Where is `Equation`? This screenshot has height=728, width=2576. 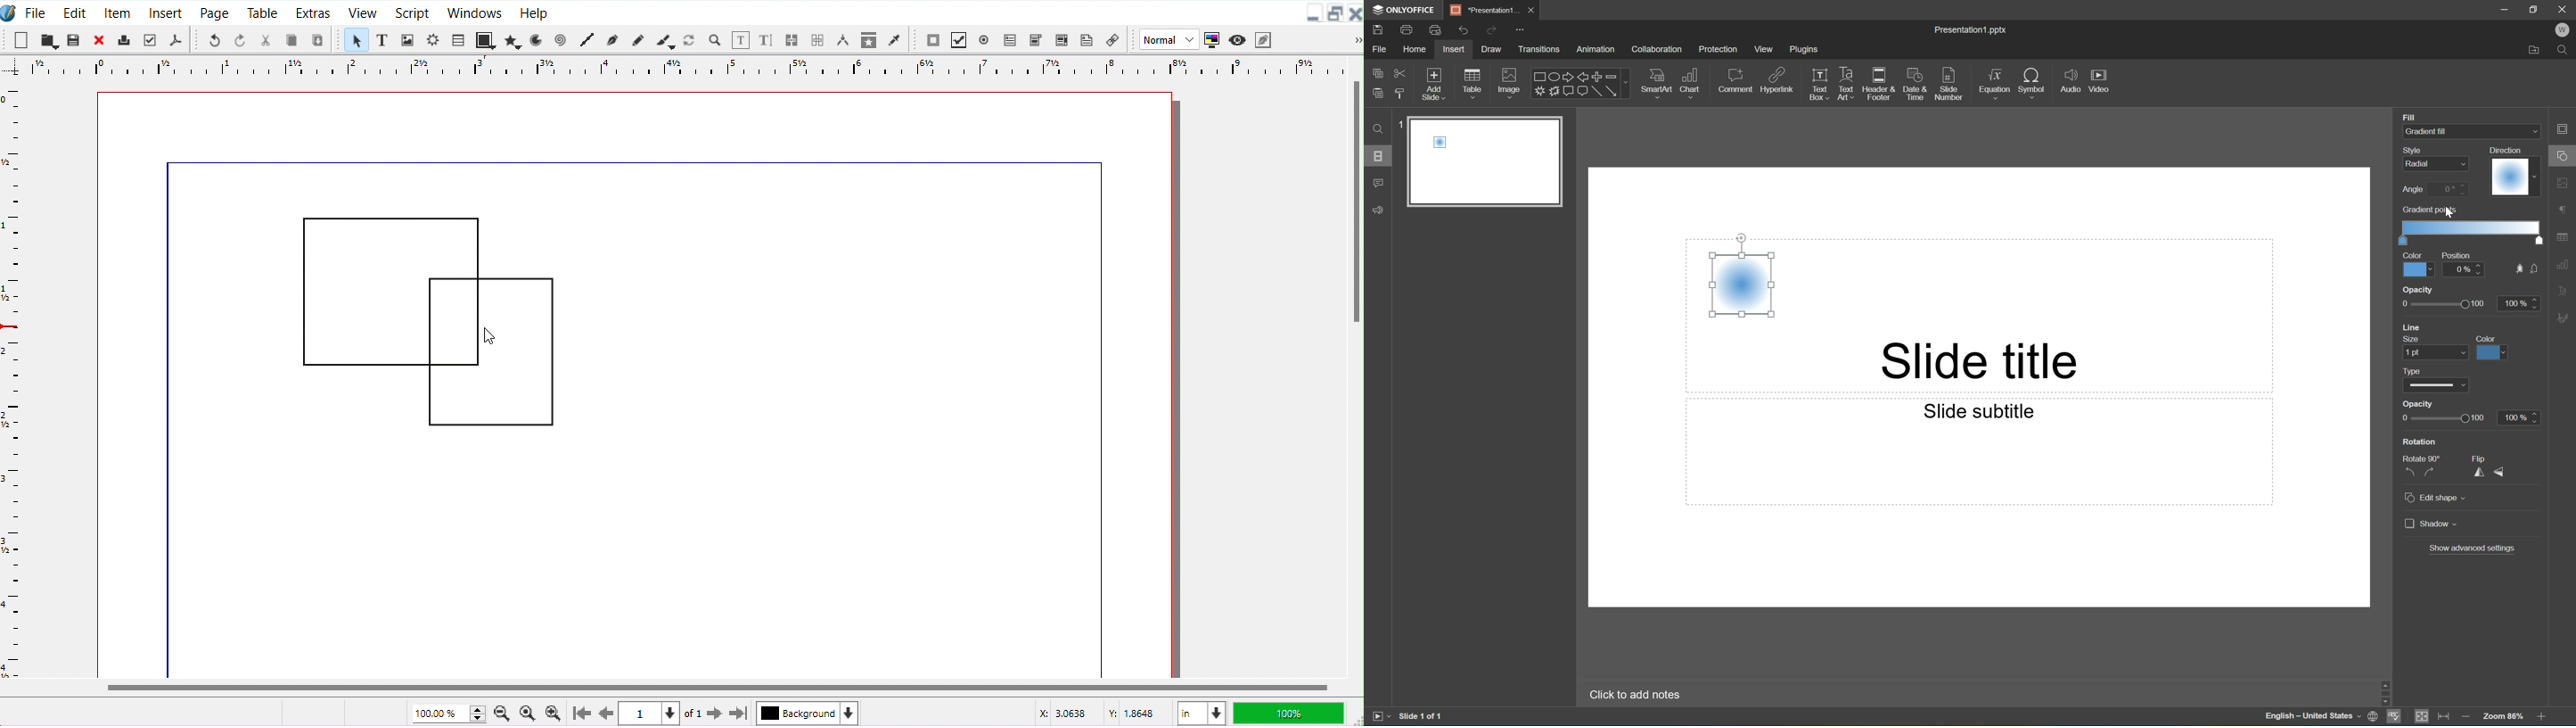
Equation is located at coordinates (1995, 81).